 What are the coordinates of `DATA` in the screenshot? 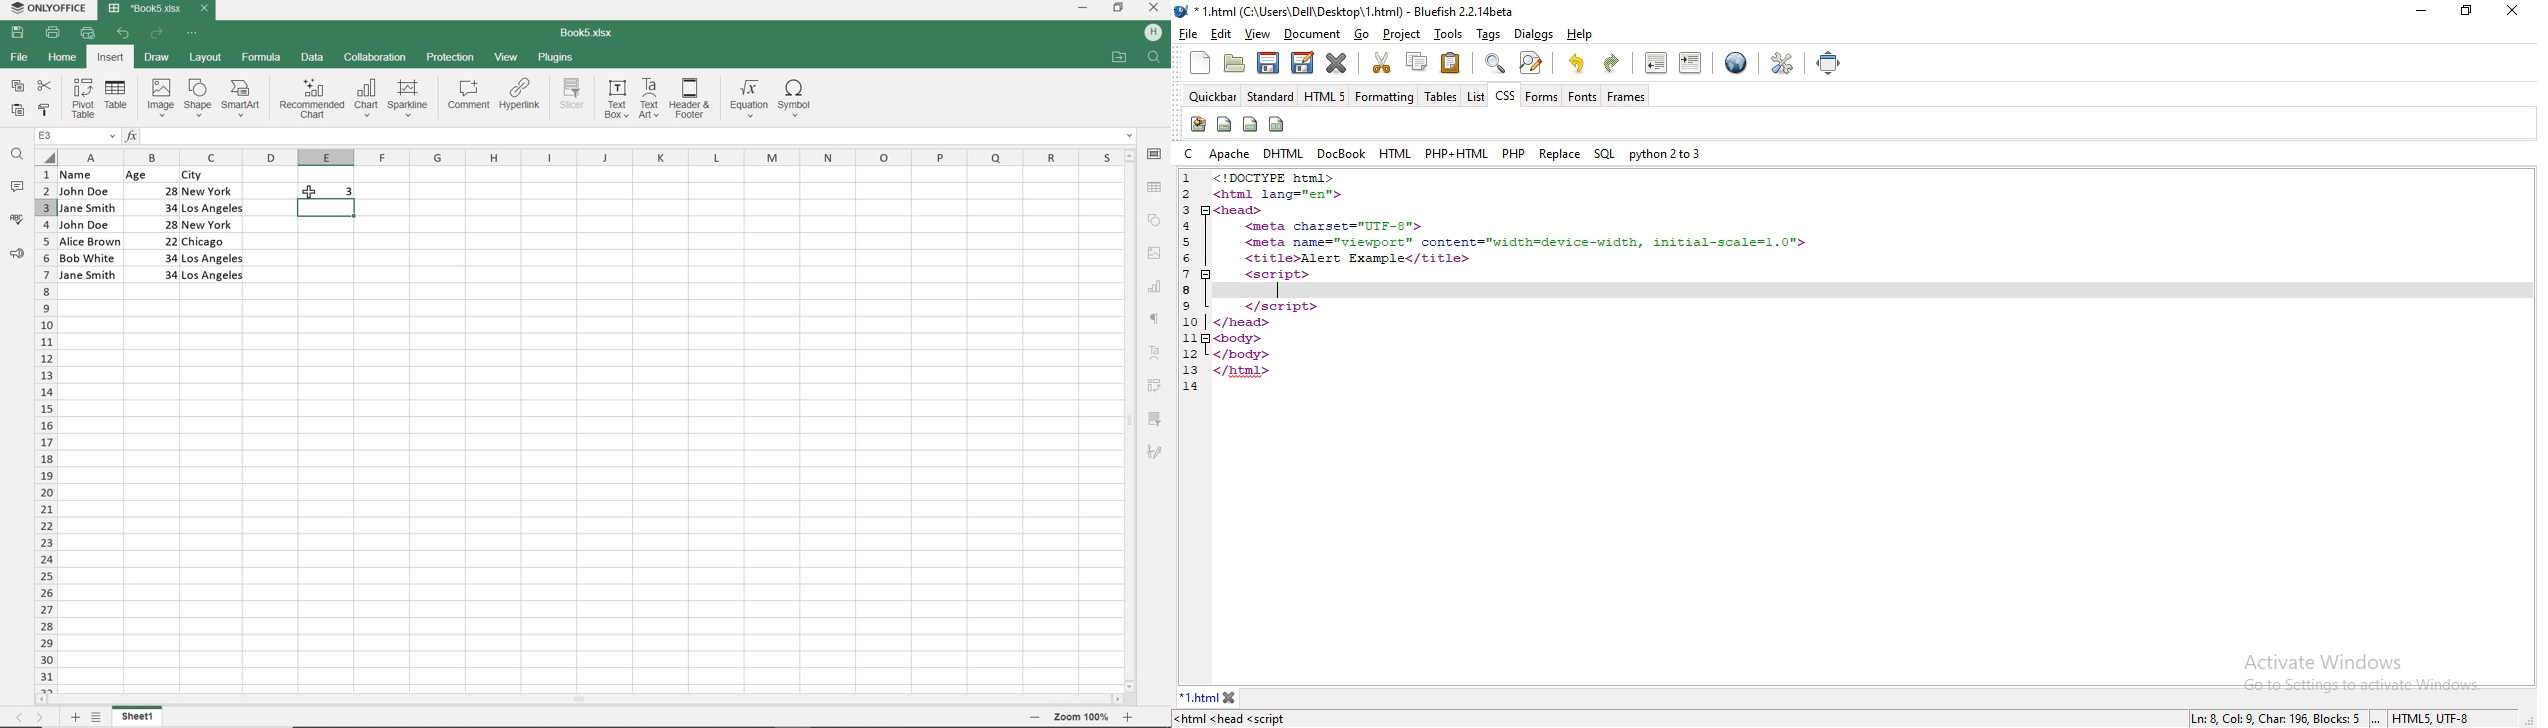 It's located at (314, 57).